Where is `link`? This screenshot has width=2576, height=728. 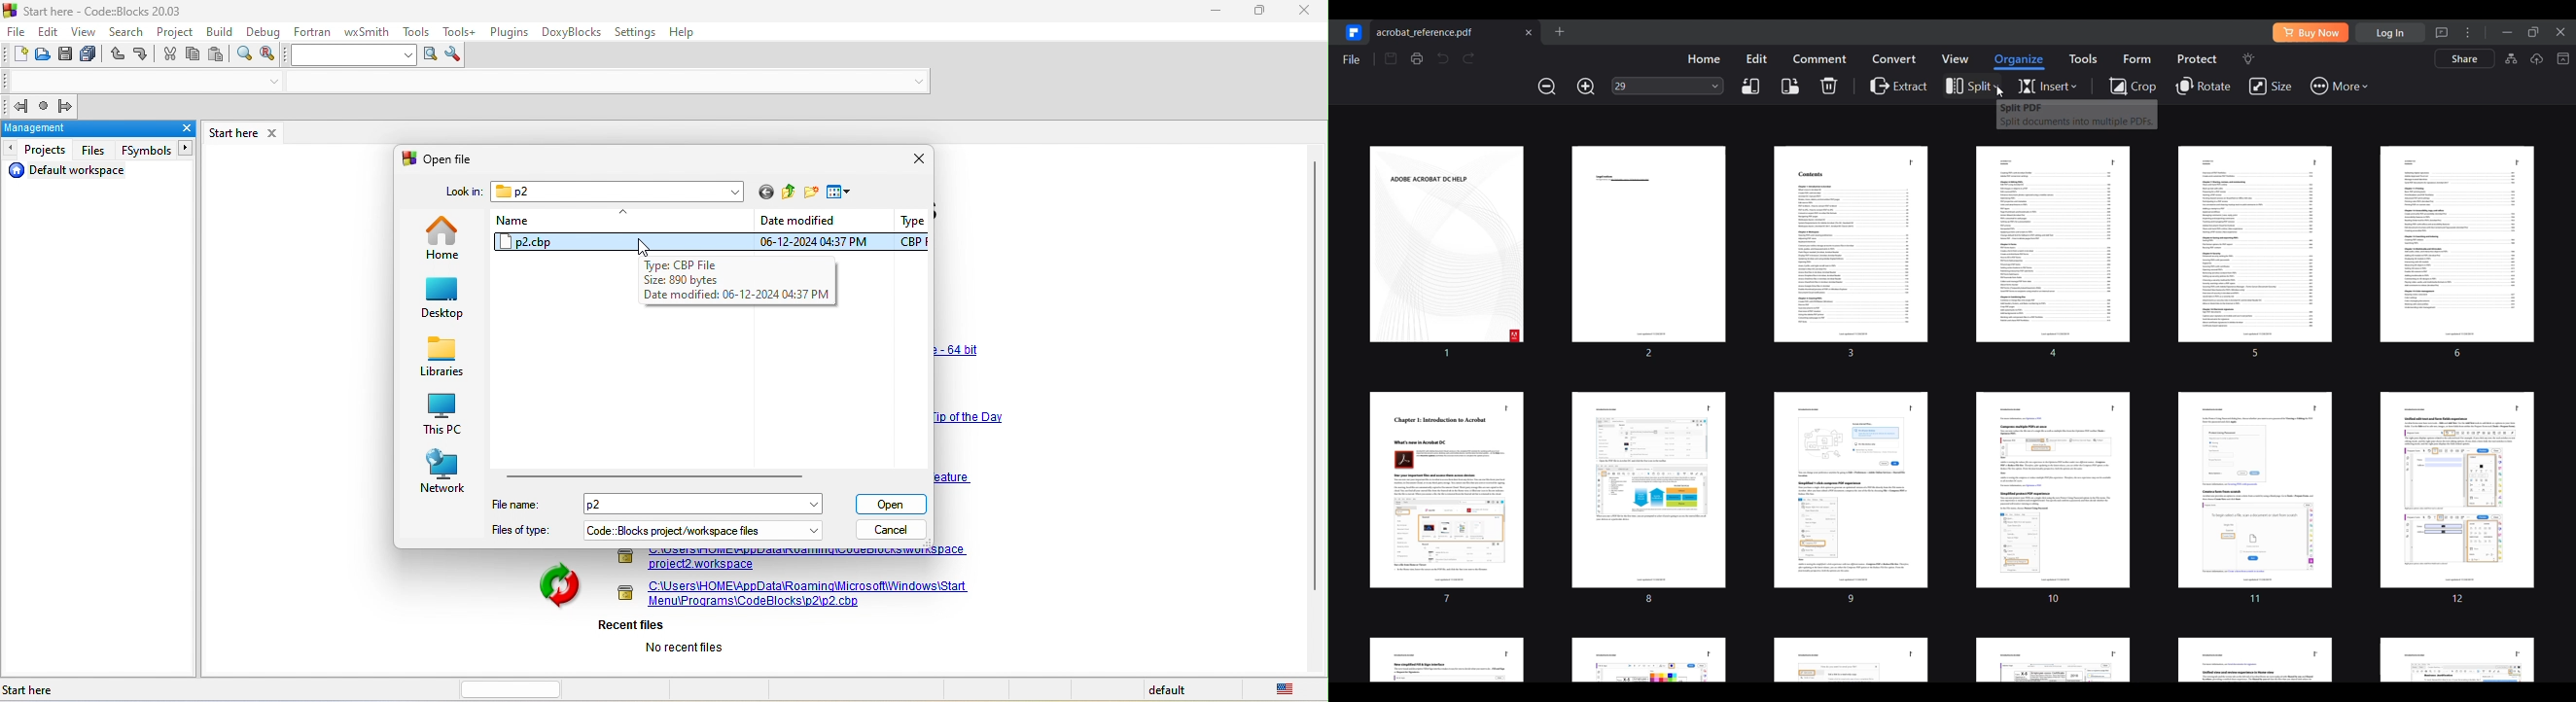
link is located at coordinates (967, 421).